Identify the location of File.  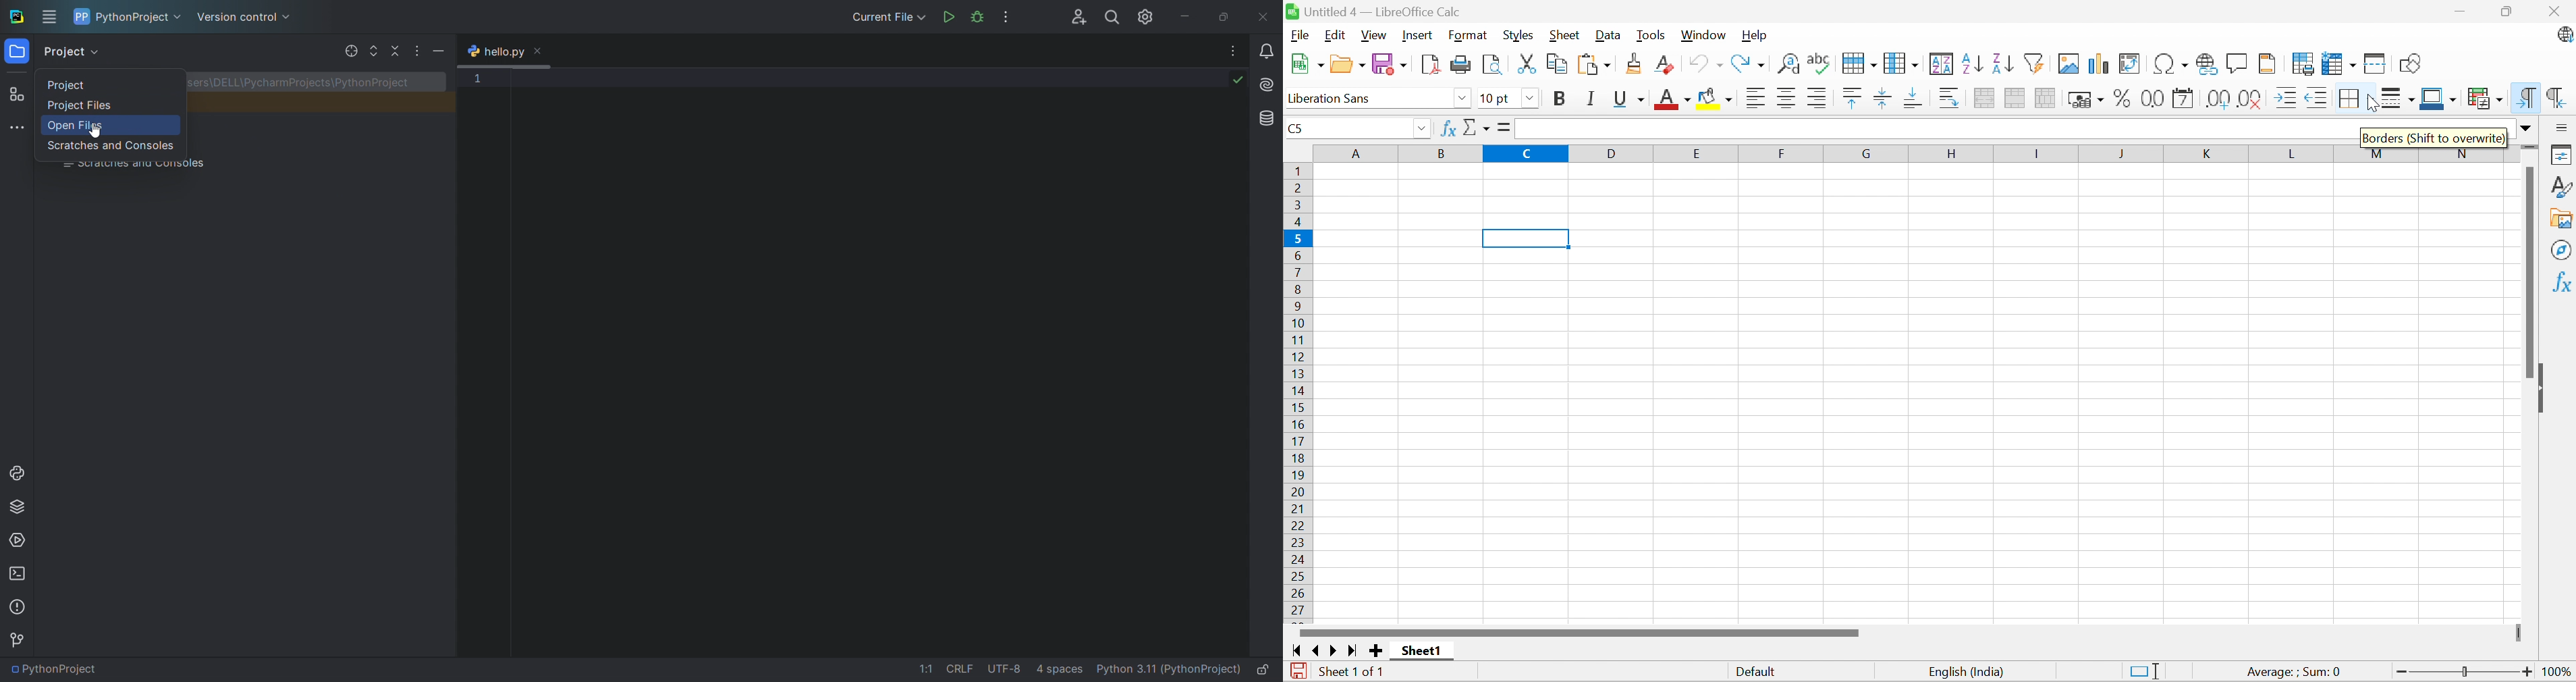
(1300, 34).